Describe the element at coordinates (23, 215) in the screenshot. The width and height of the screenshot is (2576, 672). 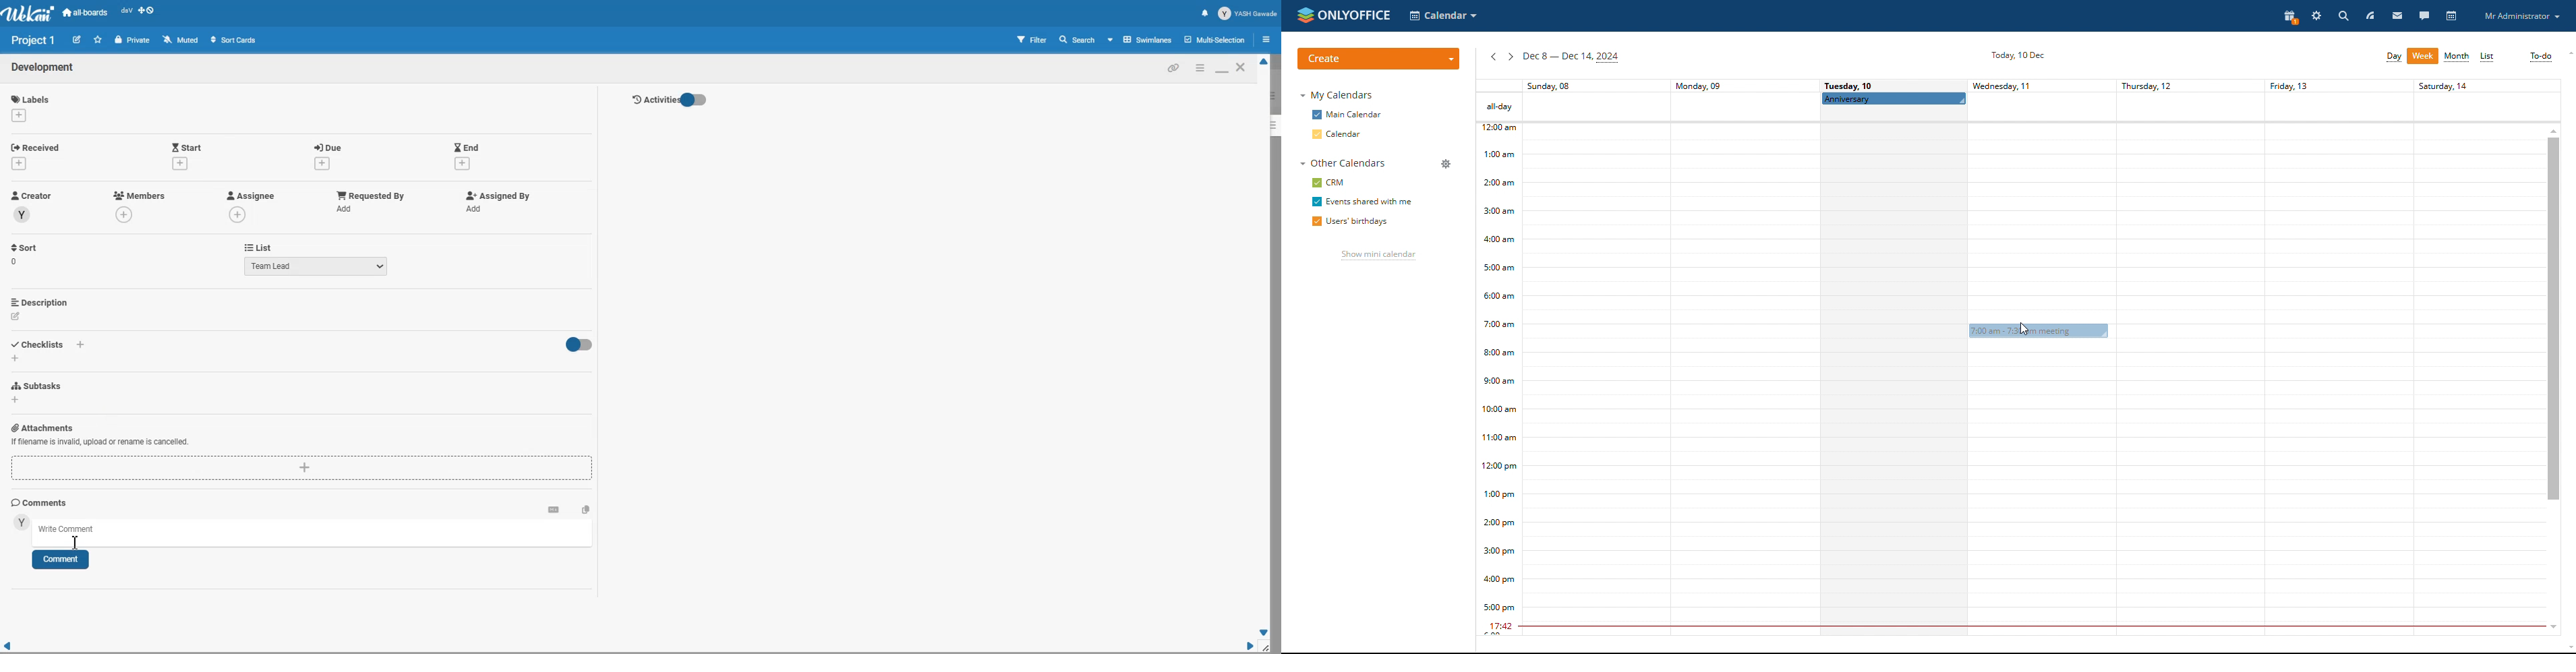
I see `avatar` at that location.